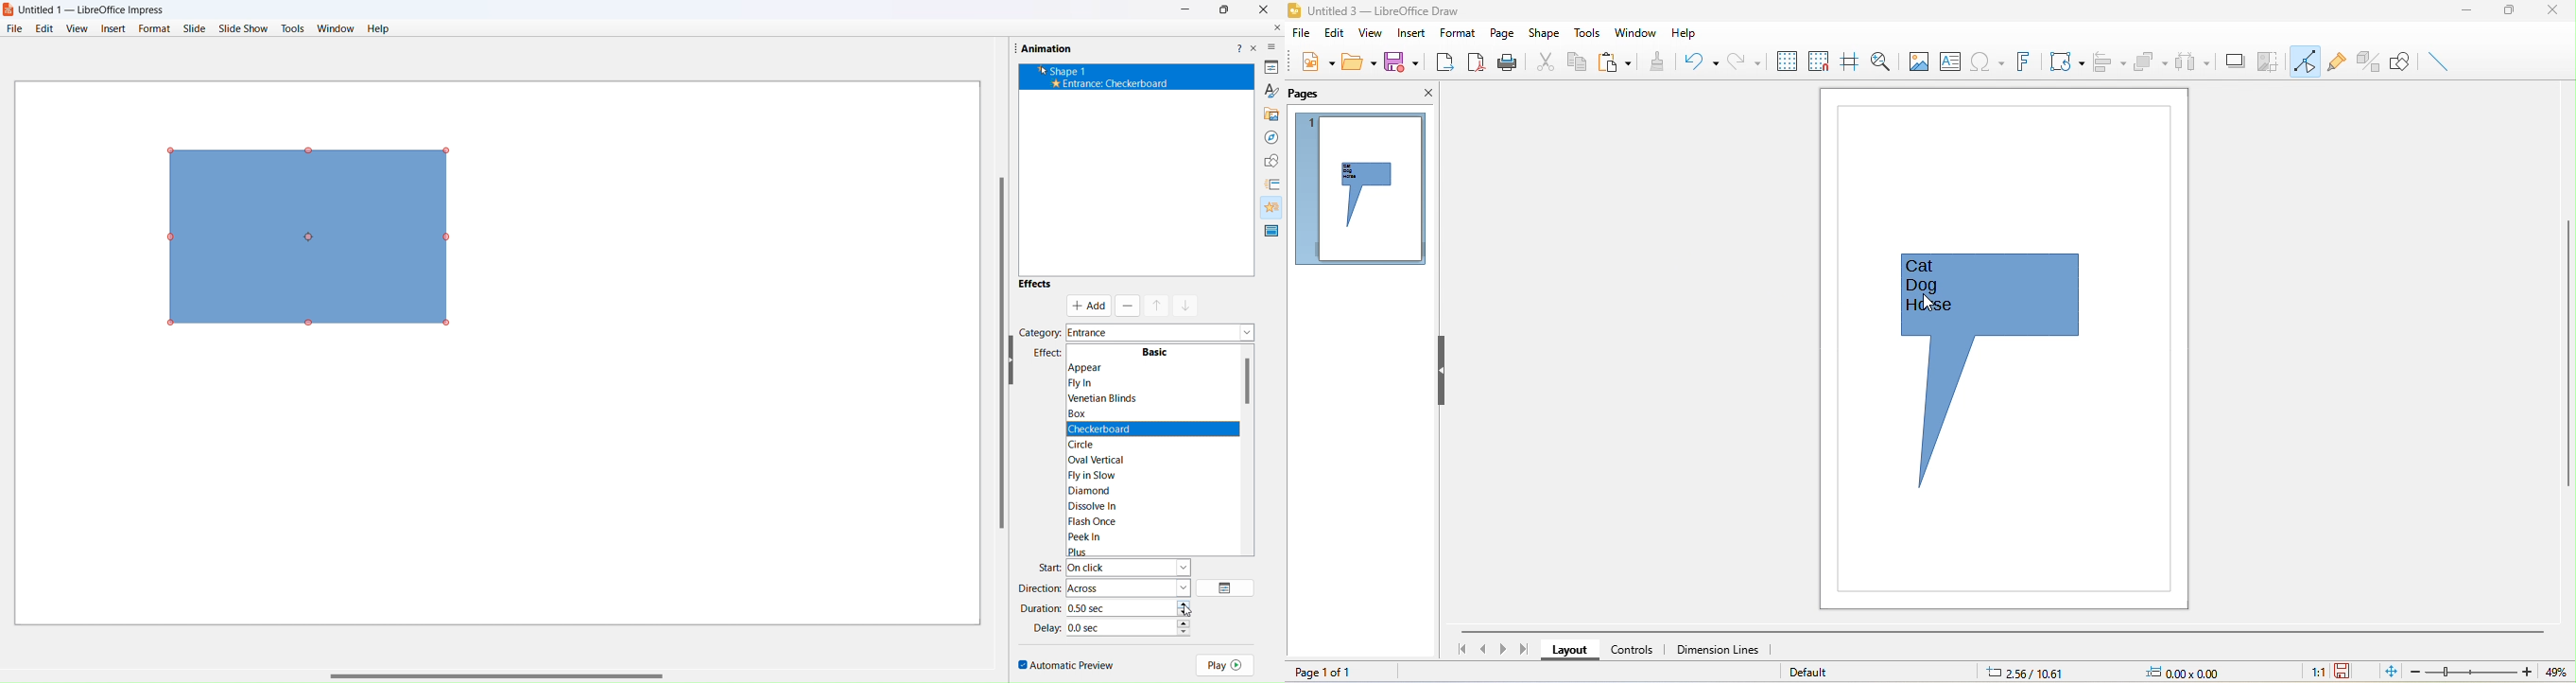  I want to click on hide, so click(1014, 362).